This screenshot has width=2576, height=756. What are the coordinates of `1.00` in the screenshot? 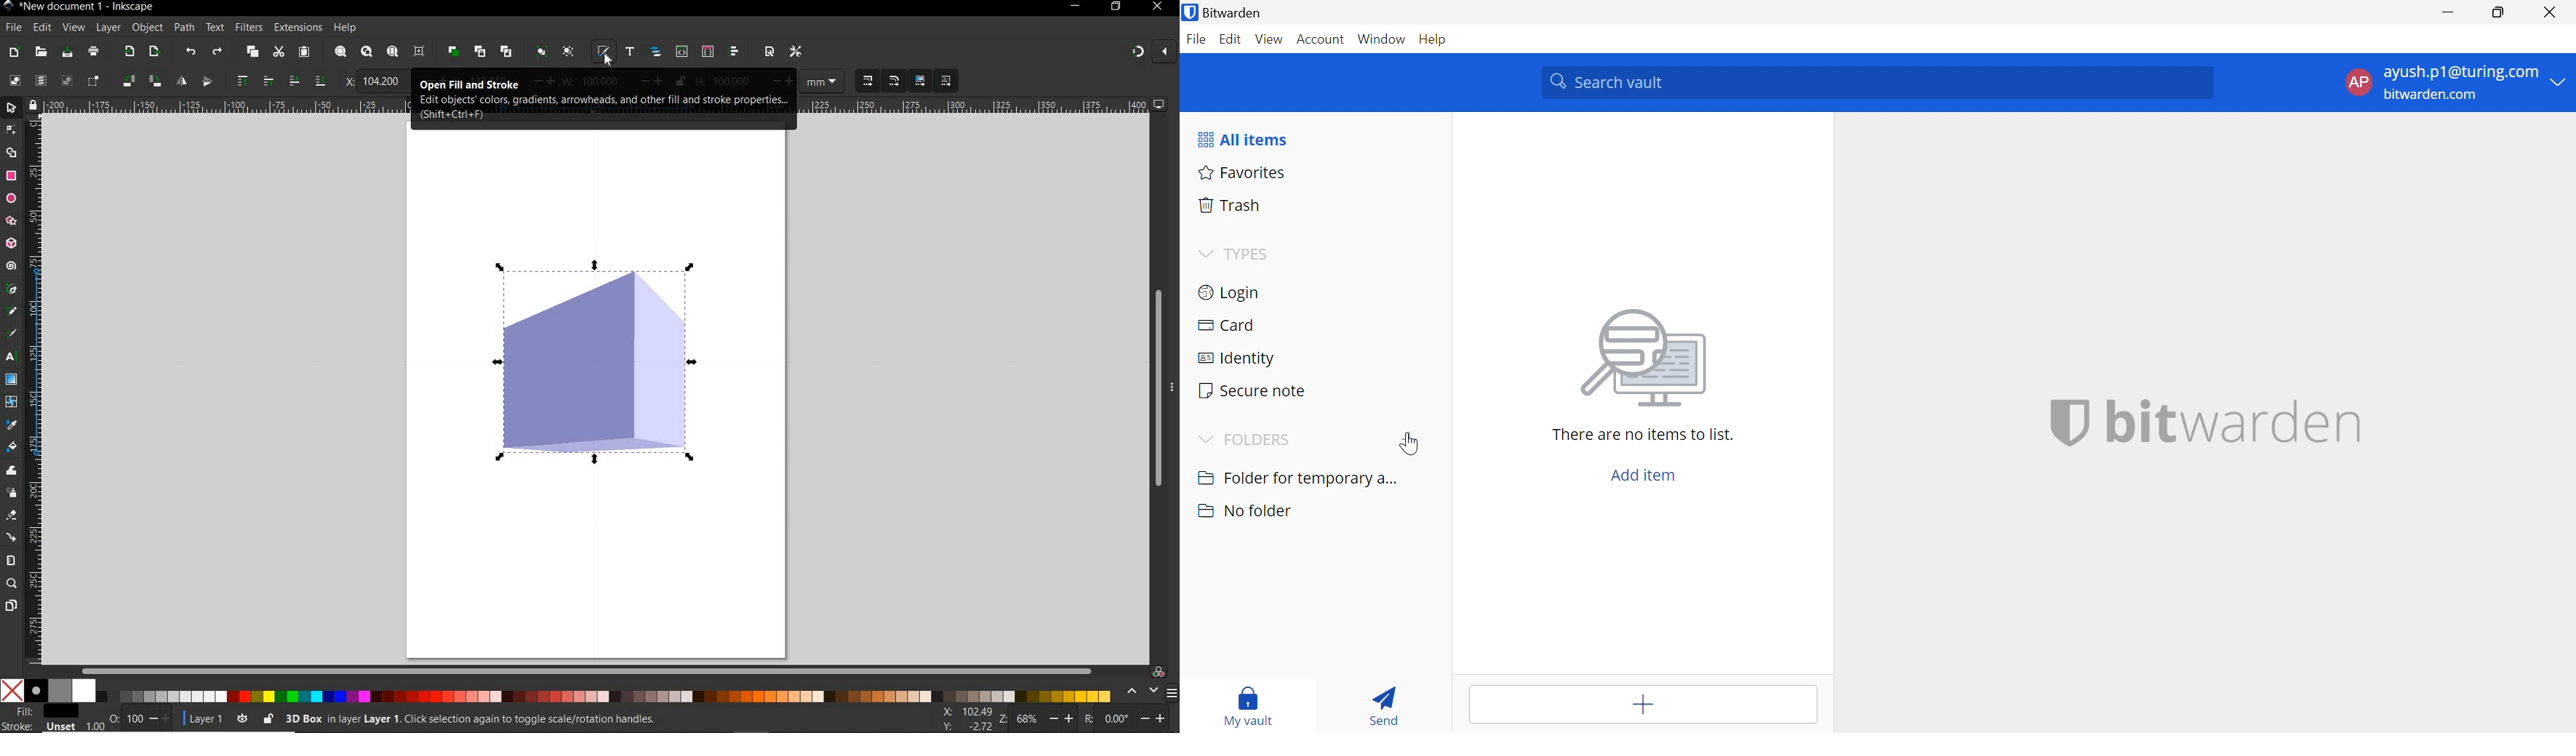 It's located at (95, 726).